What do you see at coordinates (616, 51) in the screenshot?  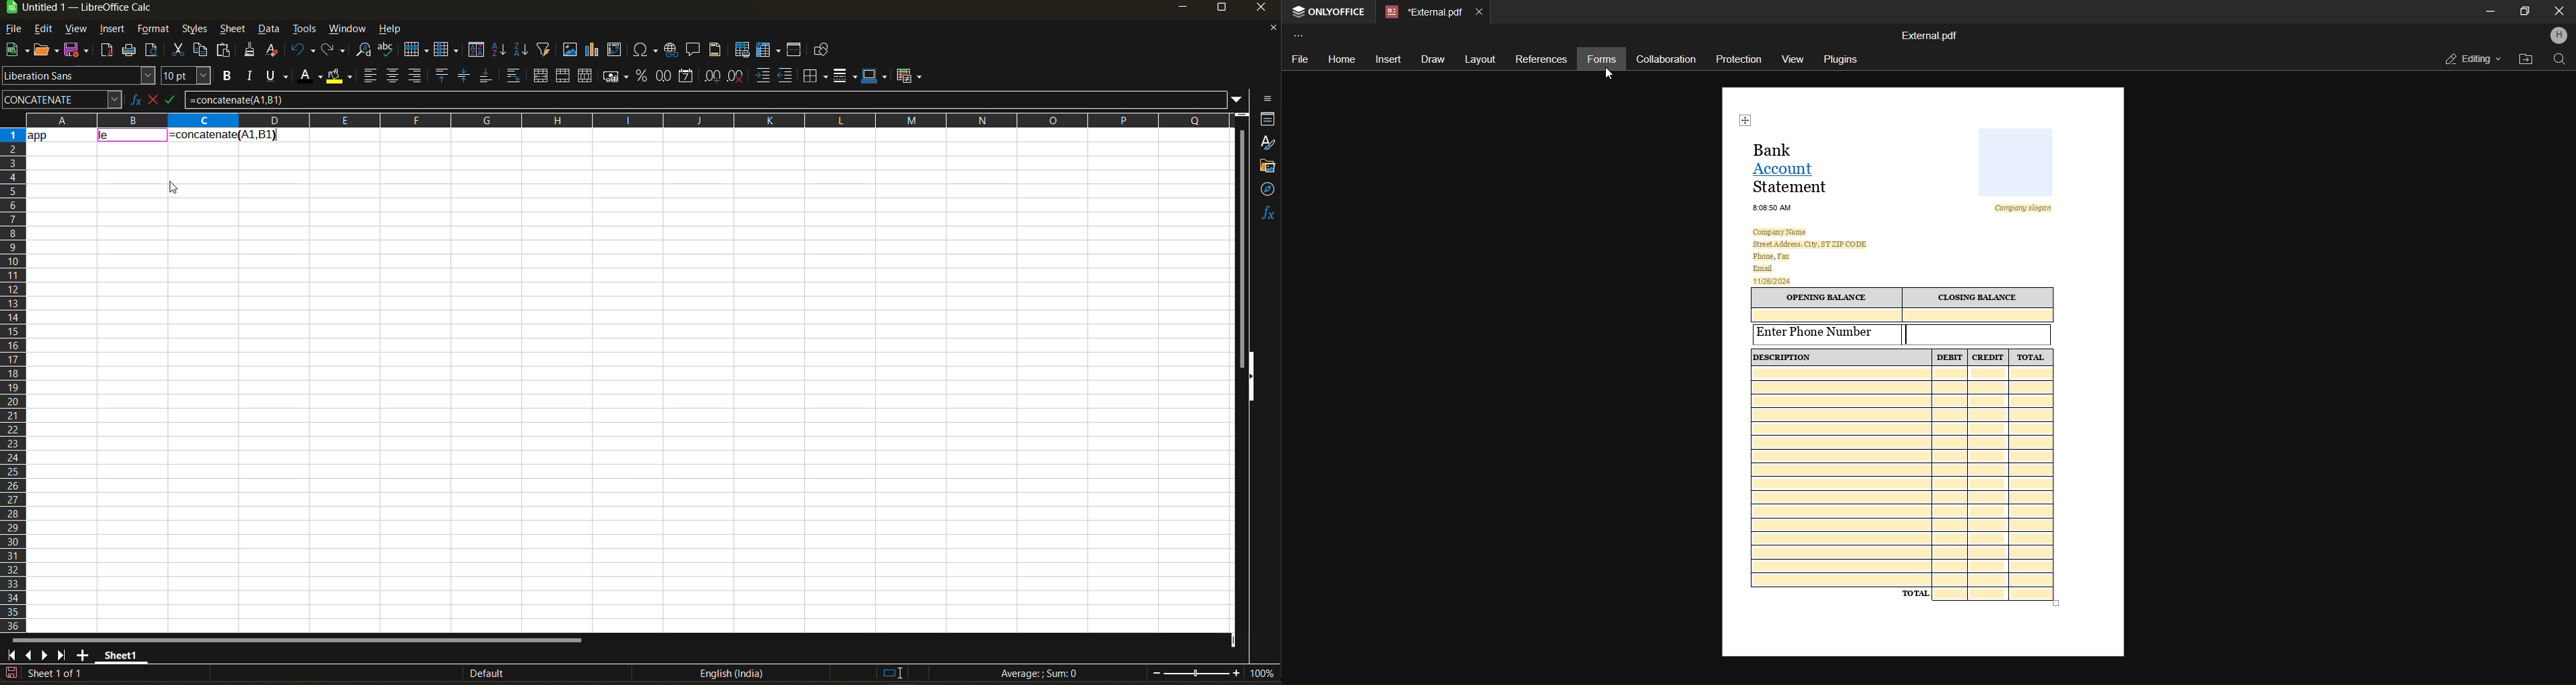 I see `insert or edit pivot table` at bounding box center [616, 51].